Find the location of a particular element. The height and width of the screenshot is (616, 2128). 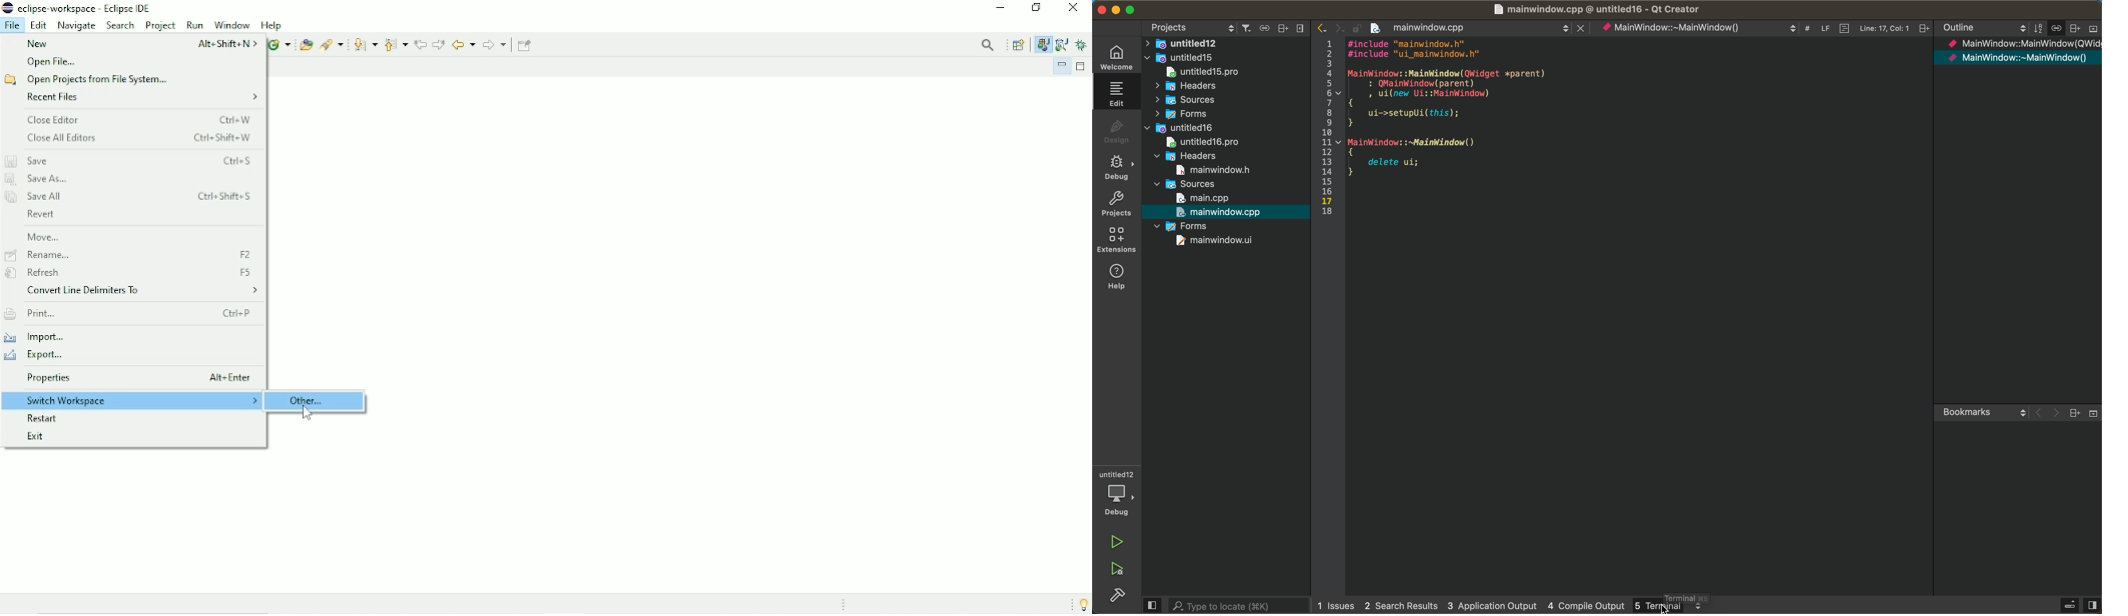

link is located at coordinates (1264, 28).